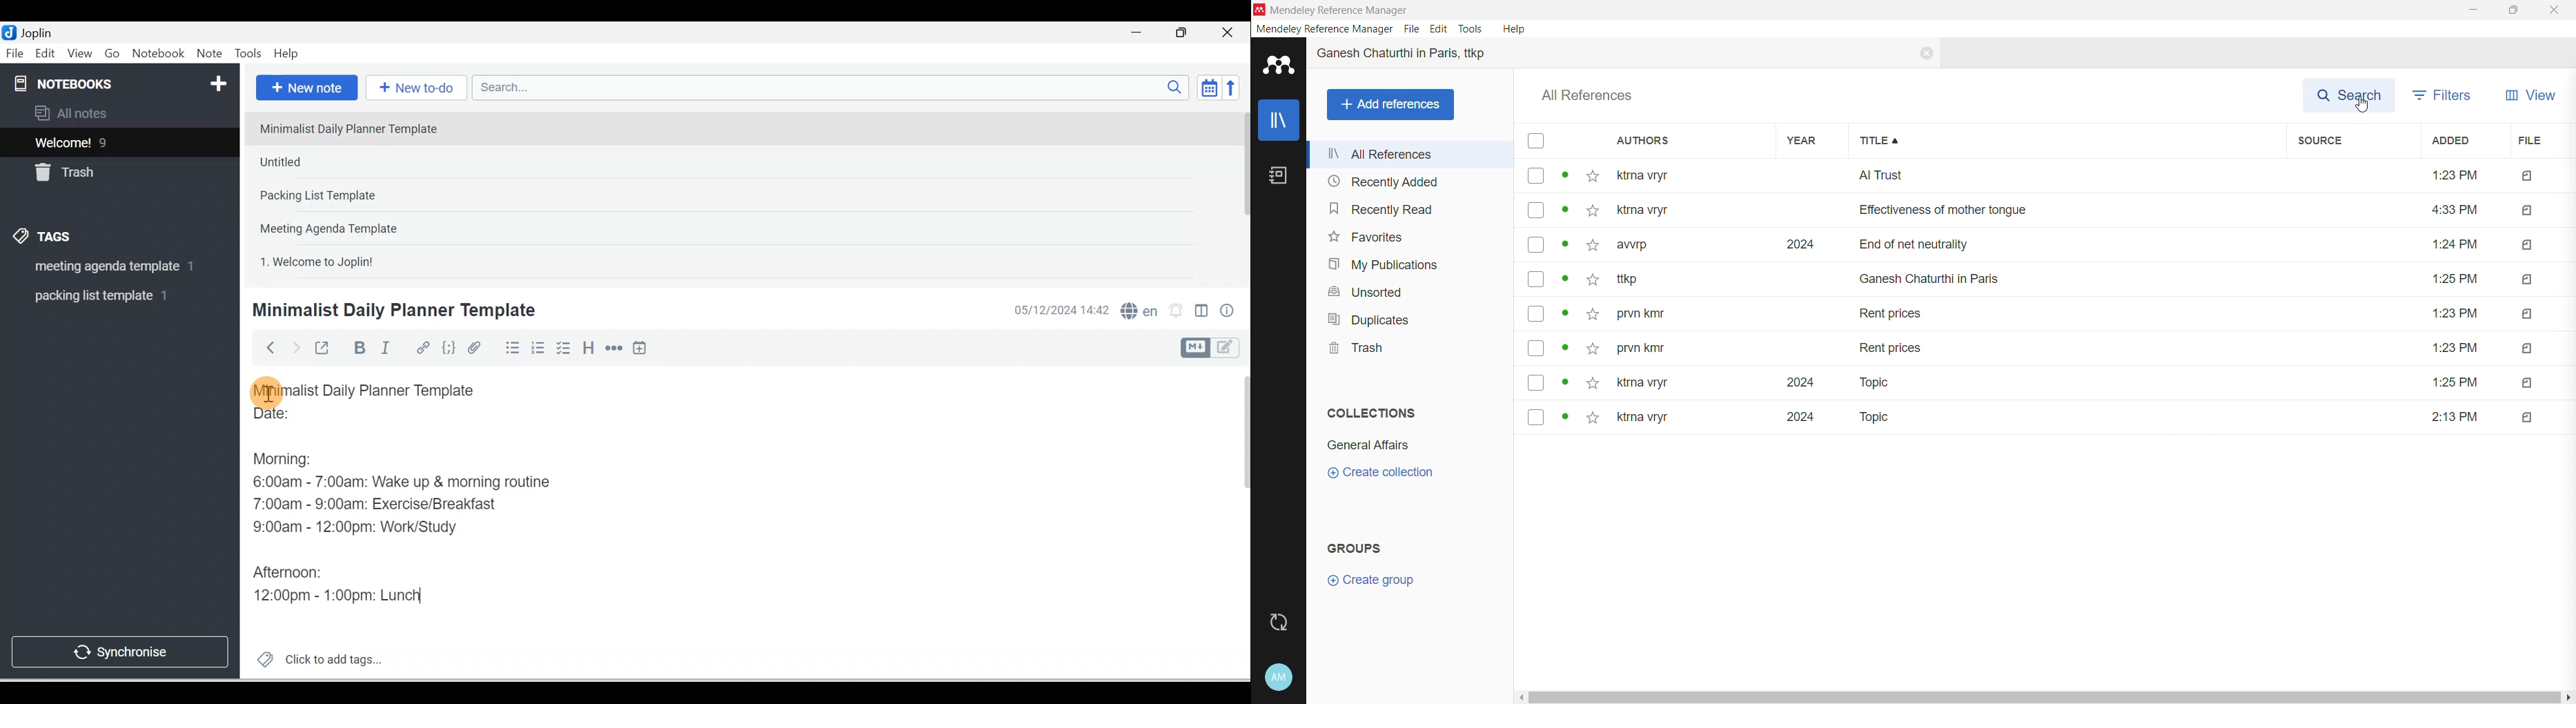  What do you see at coordinates (267, 391) in the screenshot?
I see `Cursor` at bounding box center [267, 391].